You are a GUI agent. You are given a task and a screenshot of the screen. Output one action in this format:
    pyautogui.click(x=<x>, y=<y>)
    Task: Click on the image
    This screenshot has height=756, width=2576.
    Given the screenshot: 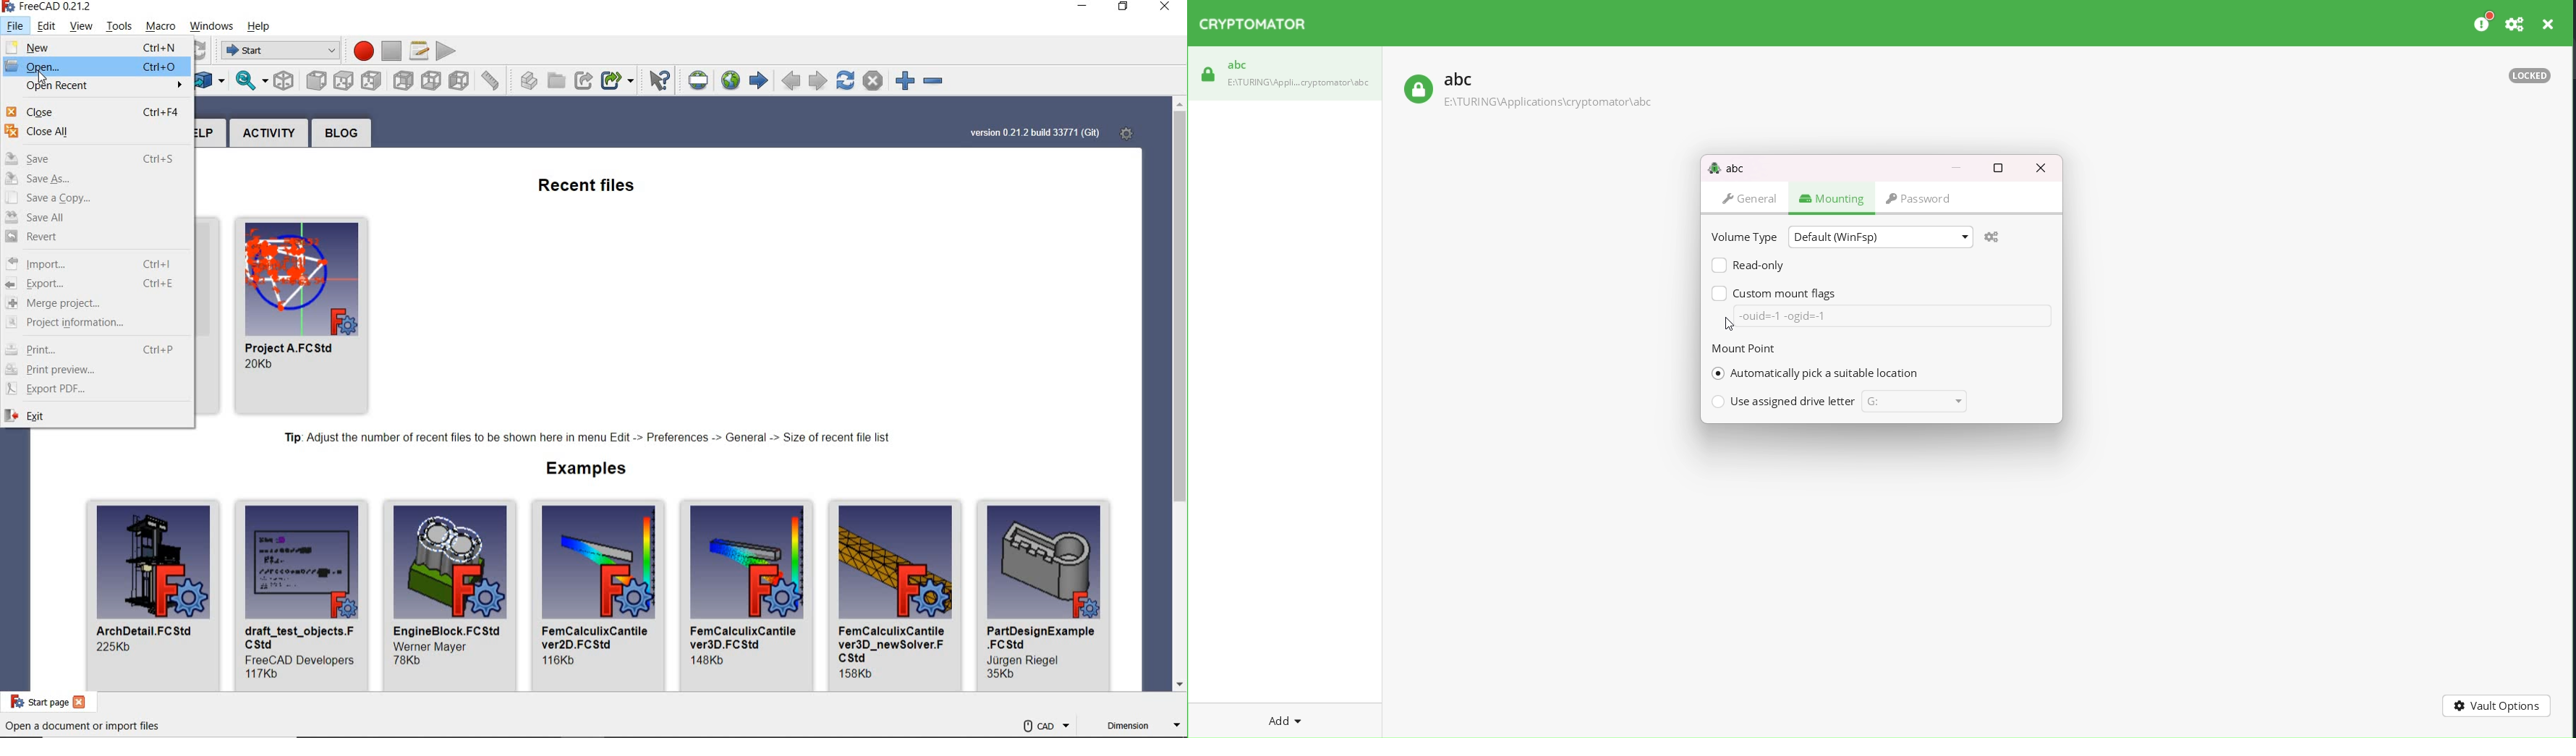 What is the action you would take?
    pyautogui.click(x=748, y=561)
    